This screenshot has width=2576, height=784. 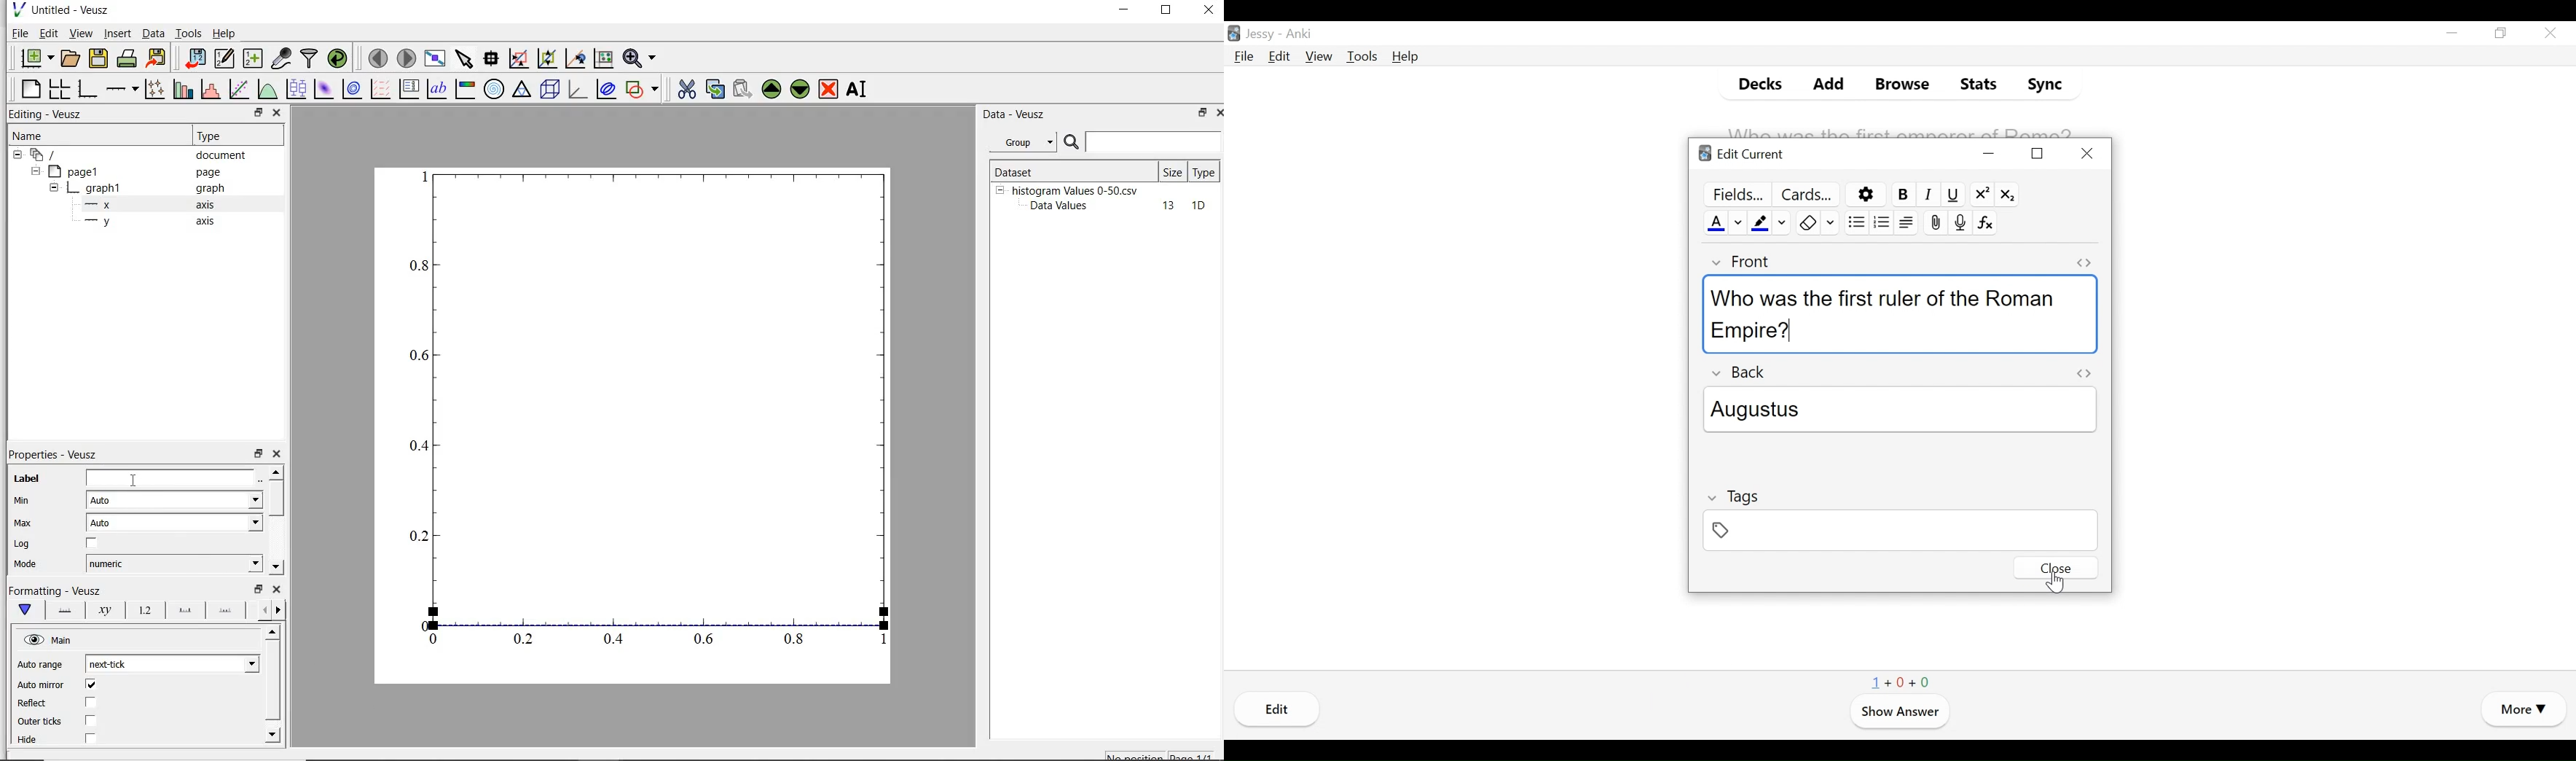 I want to click on properties-veusz, so click(x=53, y=455).